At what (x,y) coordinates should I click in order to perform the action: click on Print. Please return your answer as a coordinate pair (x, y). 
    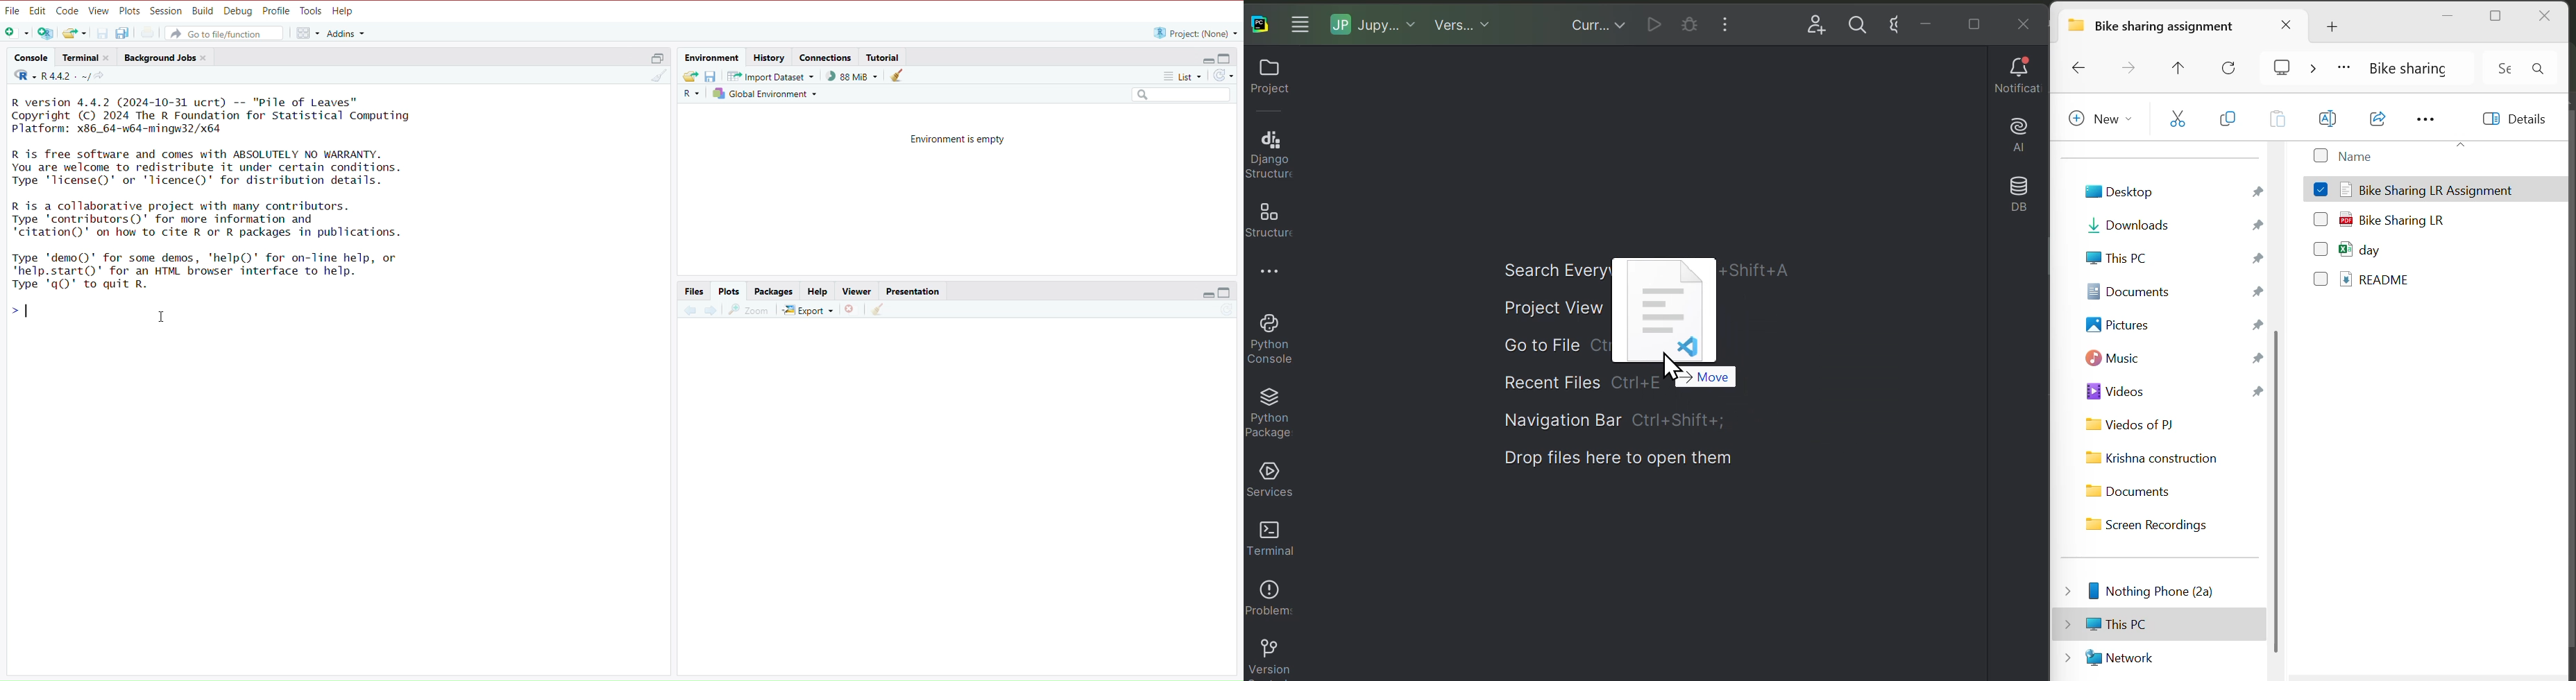
    Looking at the image, I should click on (147, 32).